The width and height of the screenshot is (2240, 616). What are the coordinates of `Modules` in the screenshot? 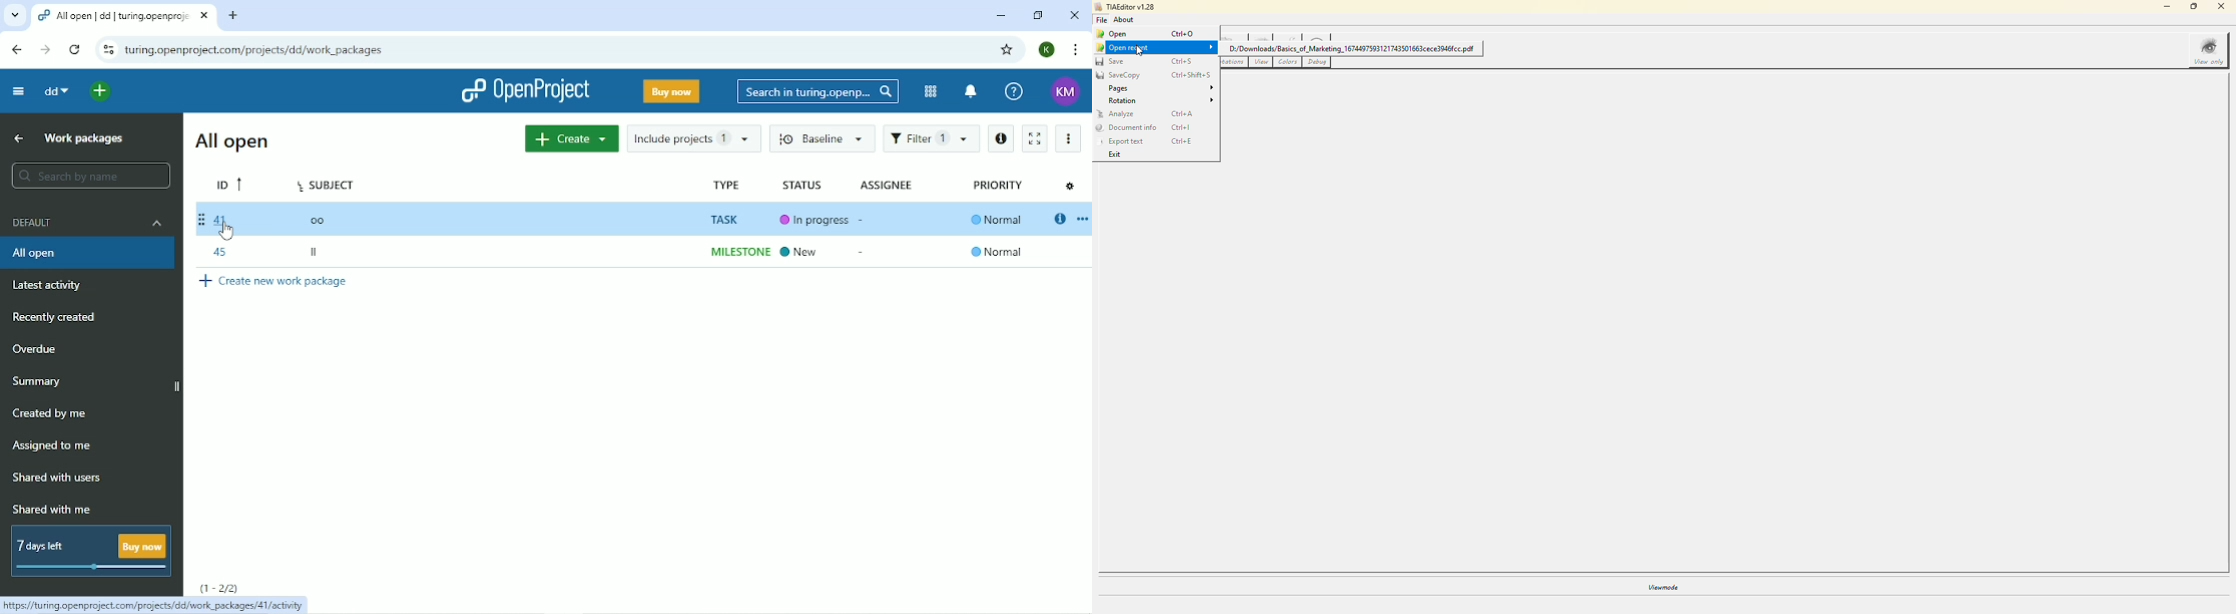 It's located at (931, 91).